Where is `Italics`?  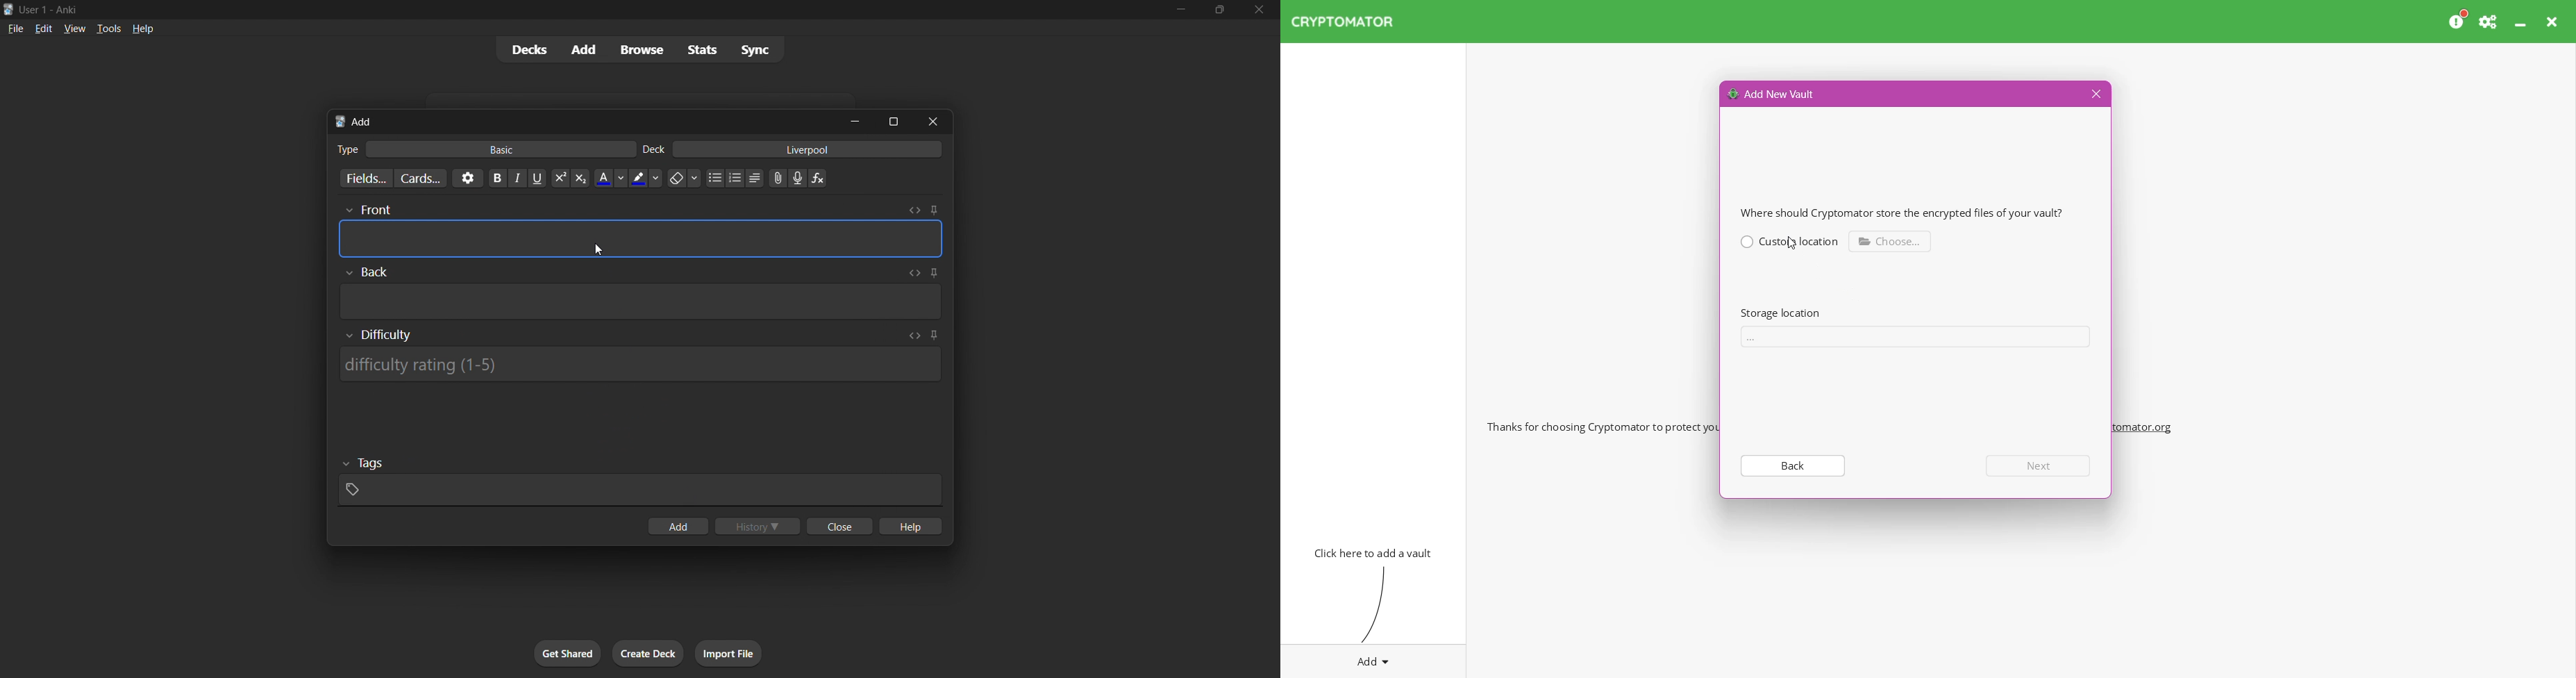
Italics is located at coordinates (518, 178).